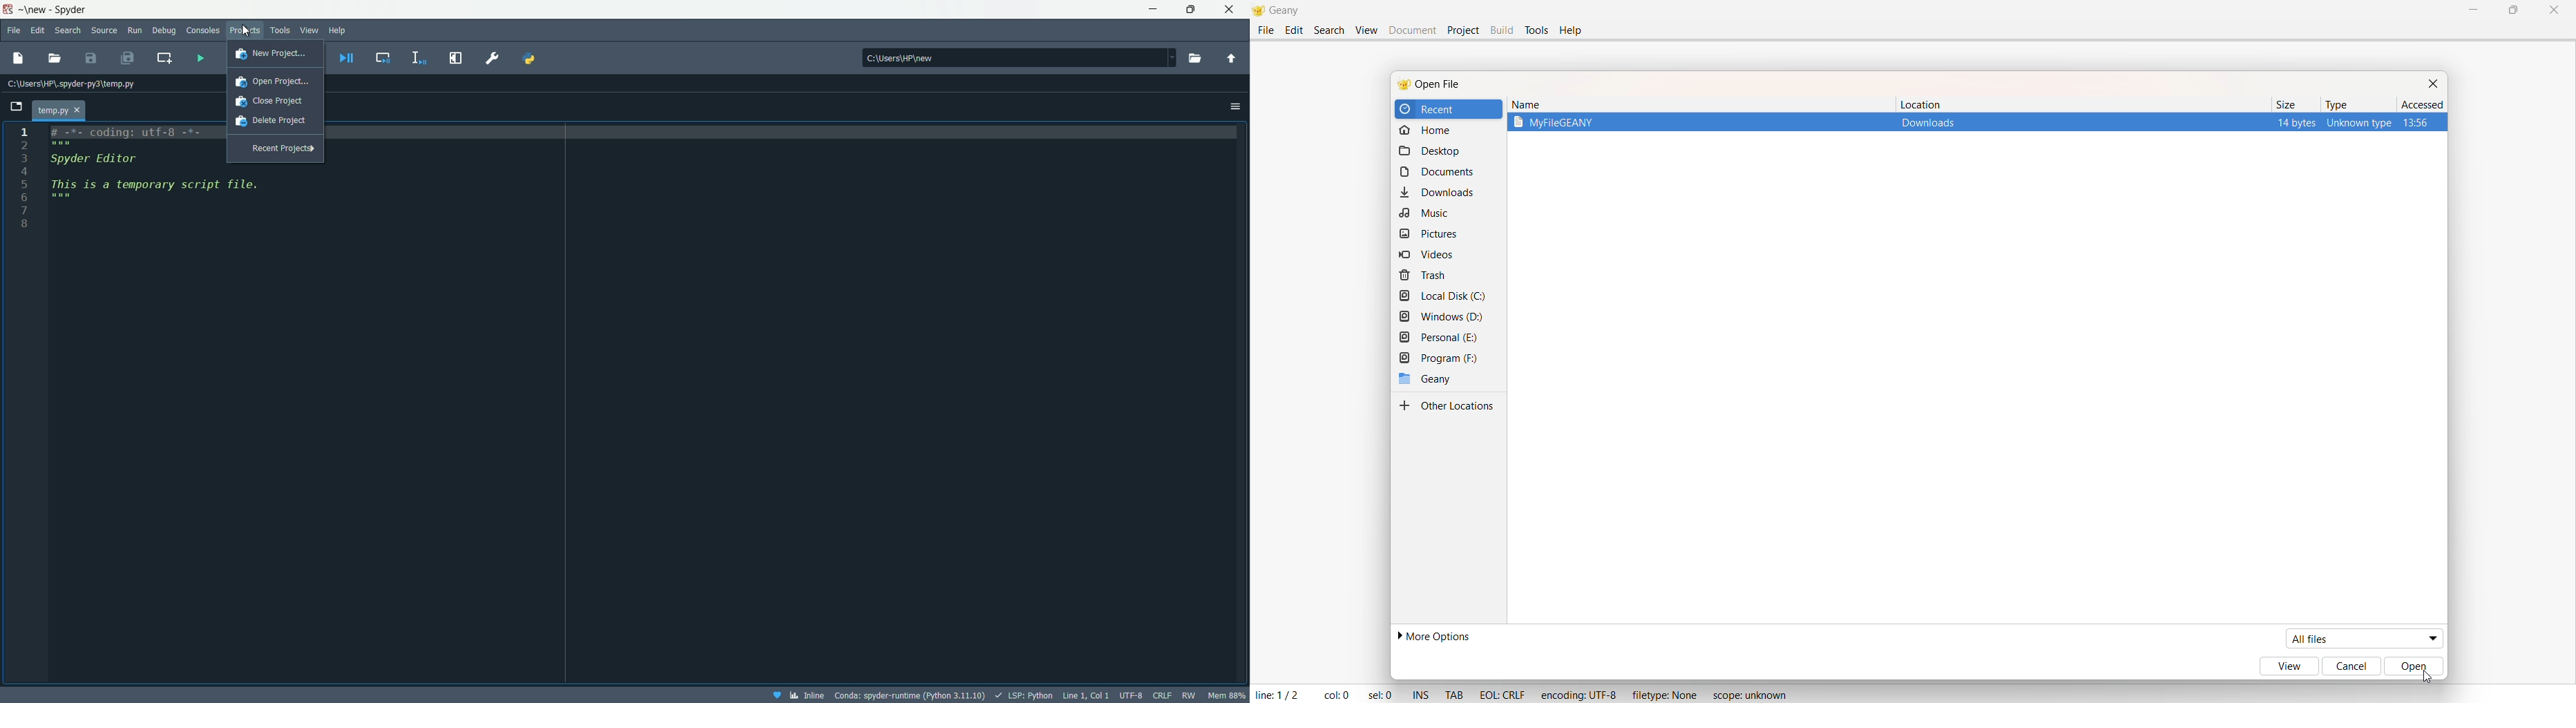 Image resolution: width=2576 pixels, height=728 pixels. What do you see at coordinates (1421, 255) in the screenshot?
I see `videos` at bounding box center [1421, 255].